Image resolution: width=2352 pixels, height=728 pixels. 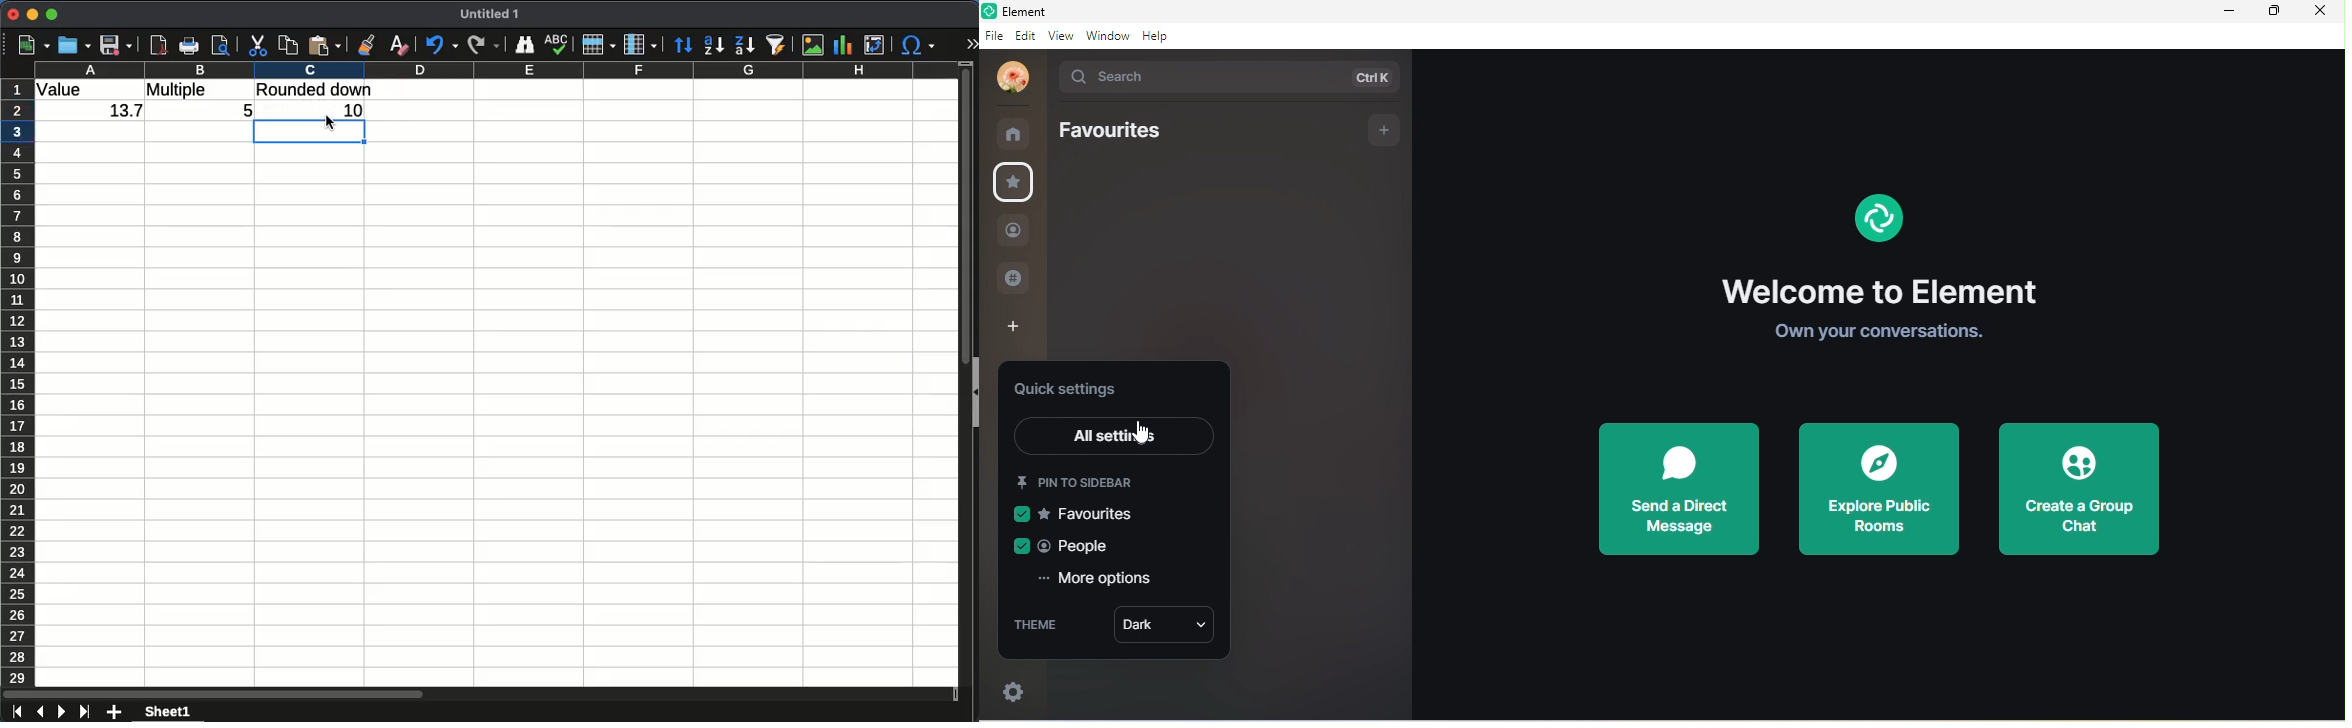 I want to click on last sheet, so click(x=84, y=711).